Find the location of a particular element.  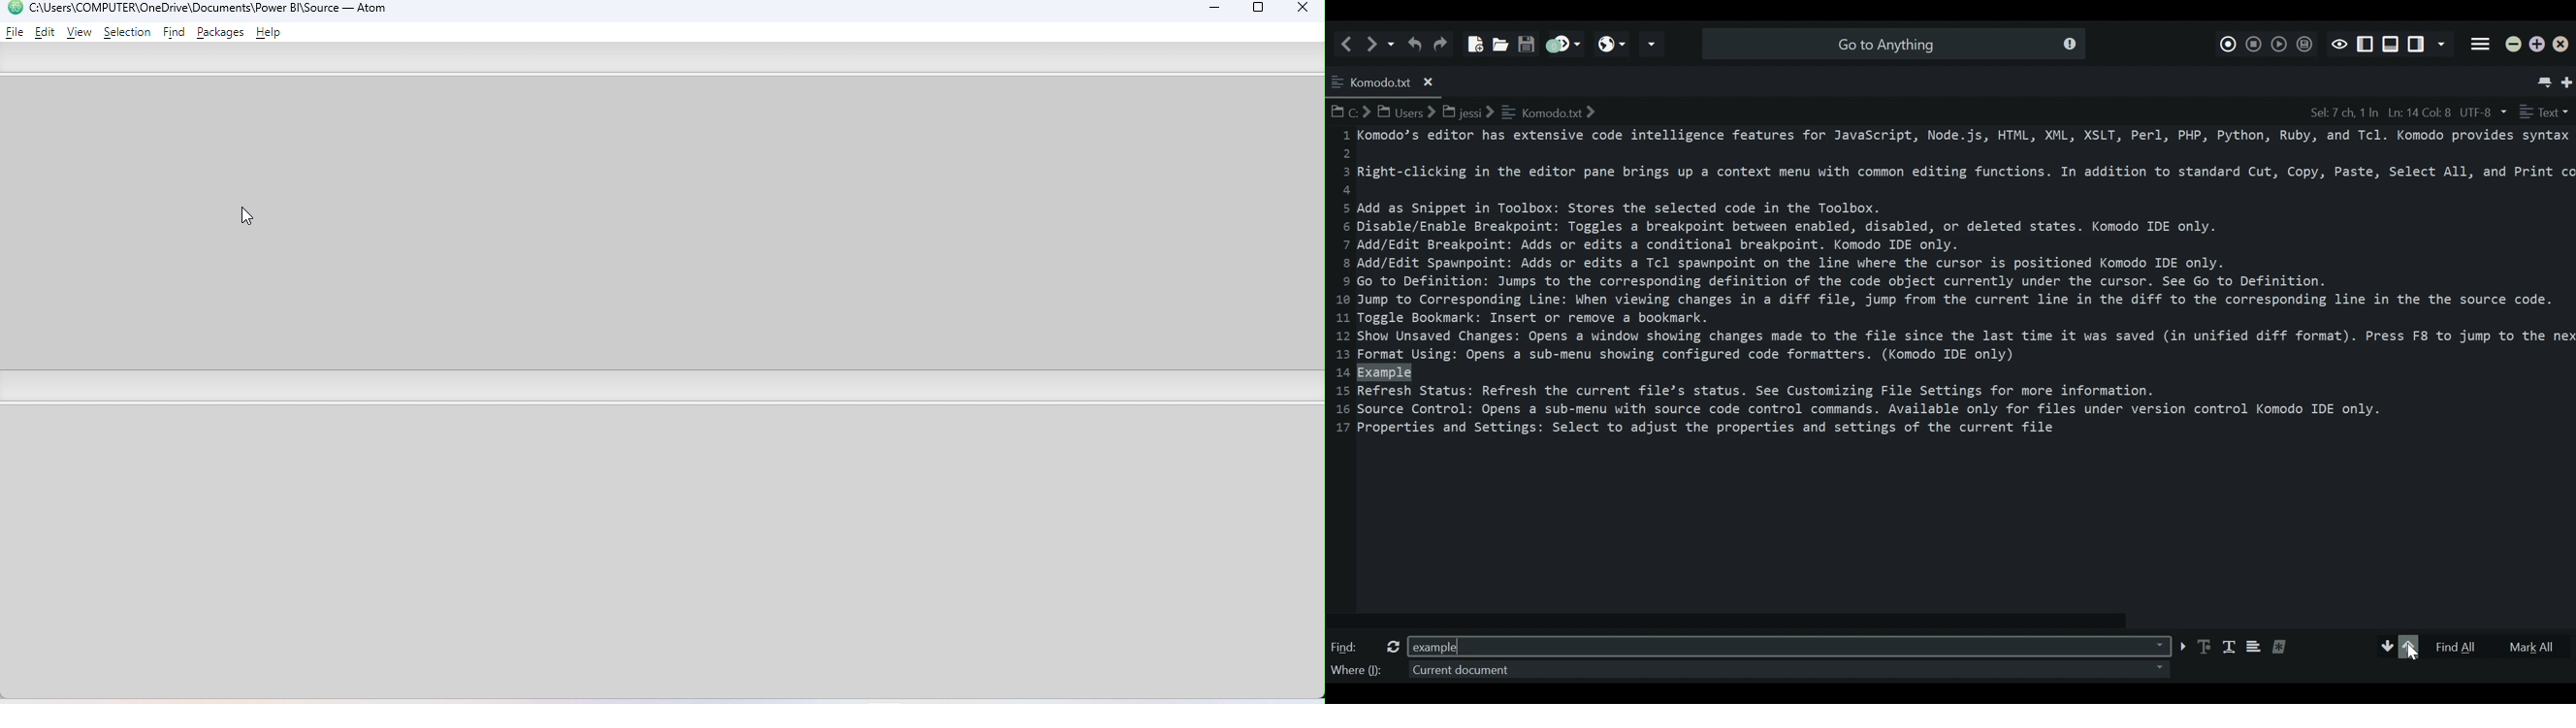

Save is located at coordinates (1526, 40).